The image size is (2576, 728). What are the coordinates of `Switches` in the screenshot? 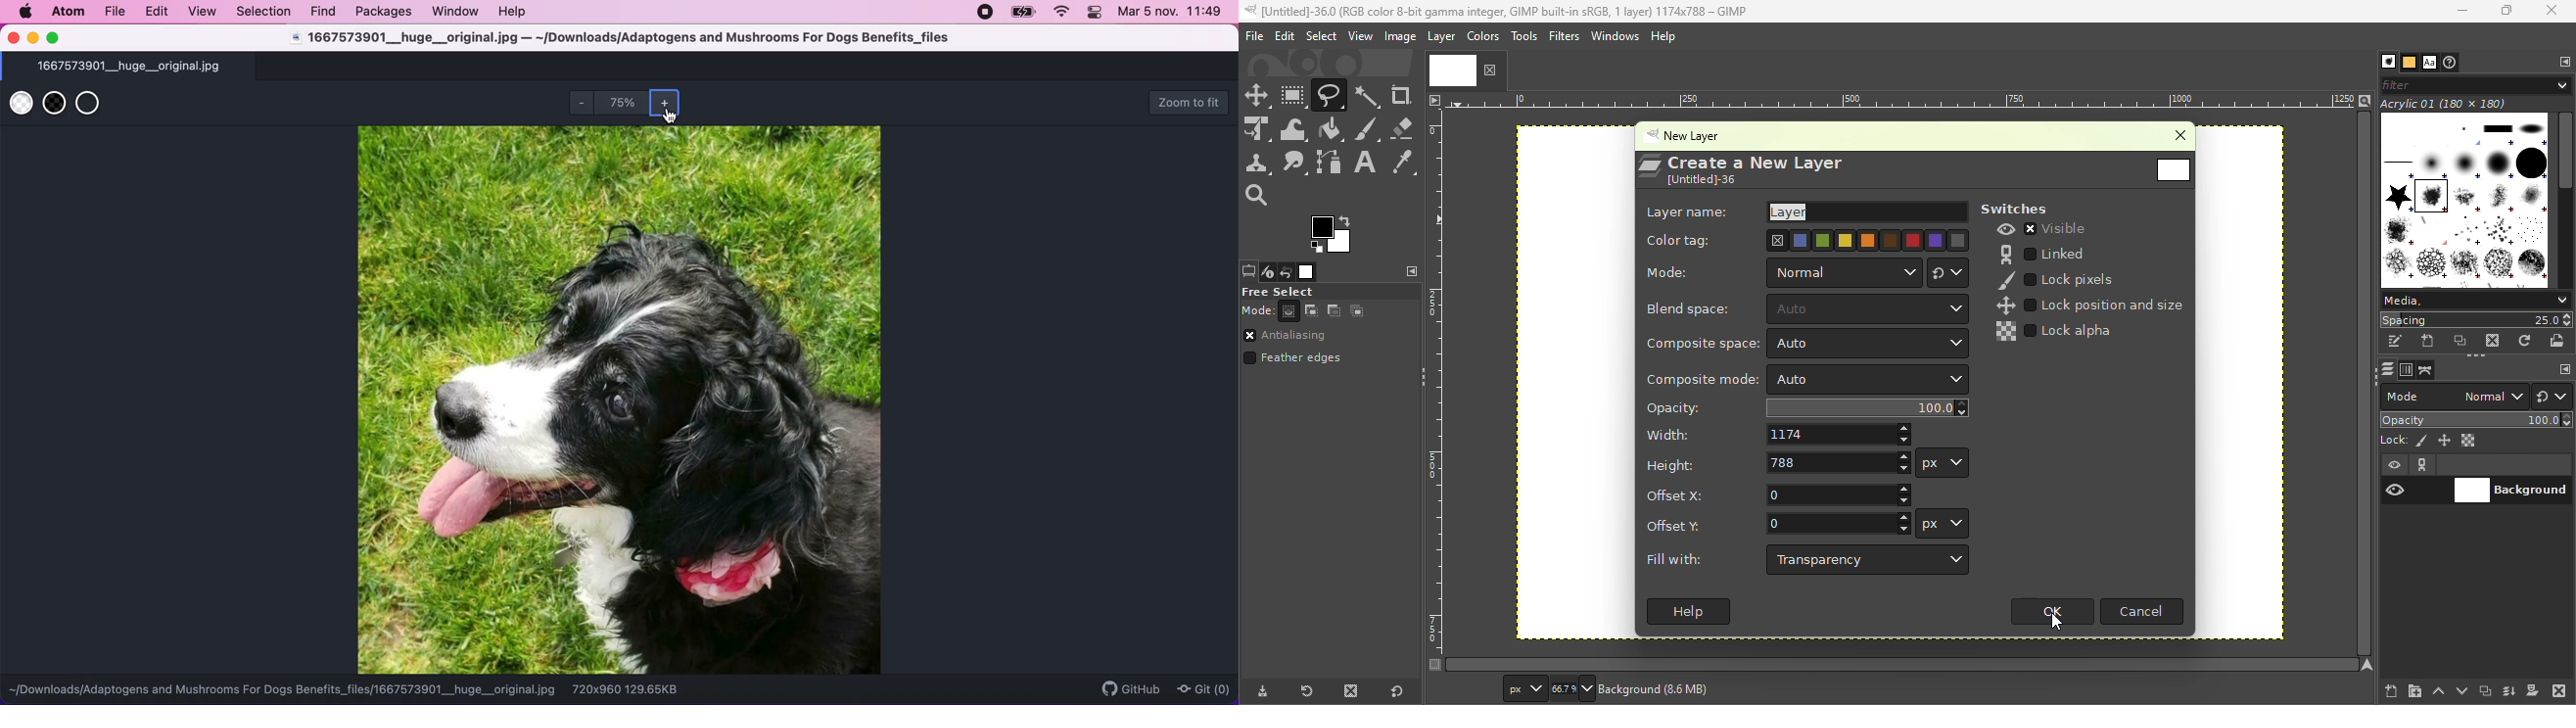 It's located at (2021, 209).